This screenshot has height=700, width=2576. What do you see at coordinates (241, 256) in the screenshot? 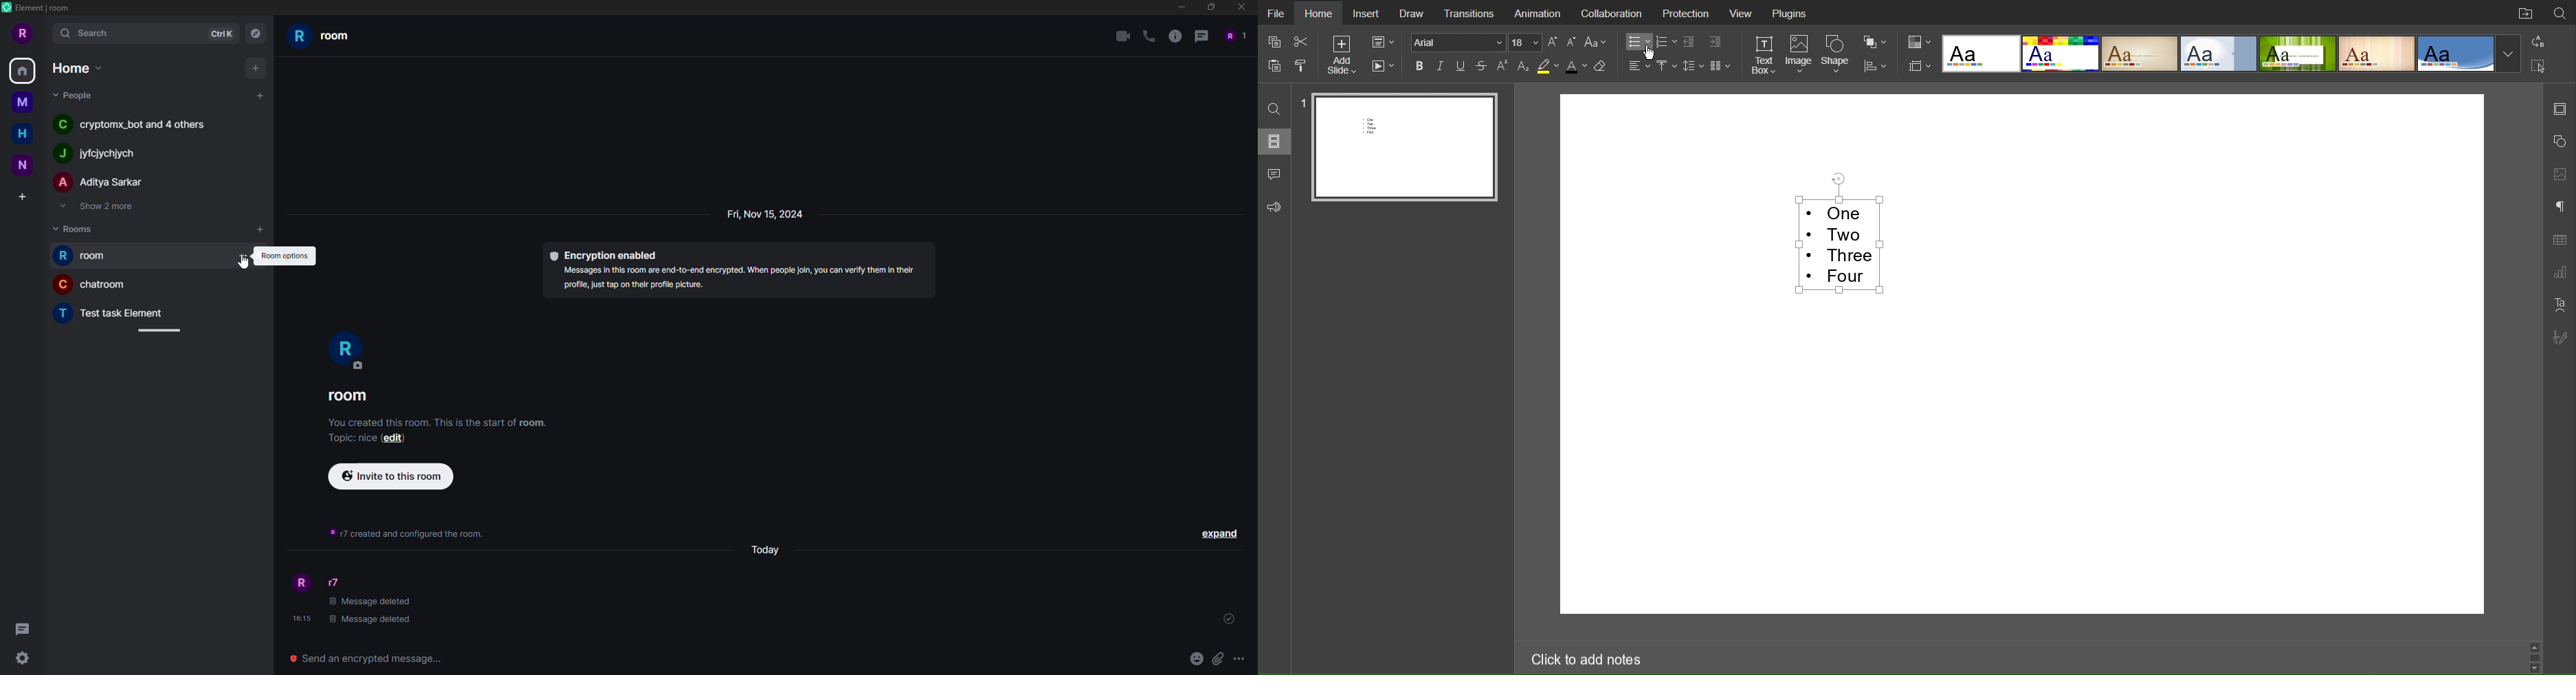
I see `room options` at bounding box center [241, 256].